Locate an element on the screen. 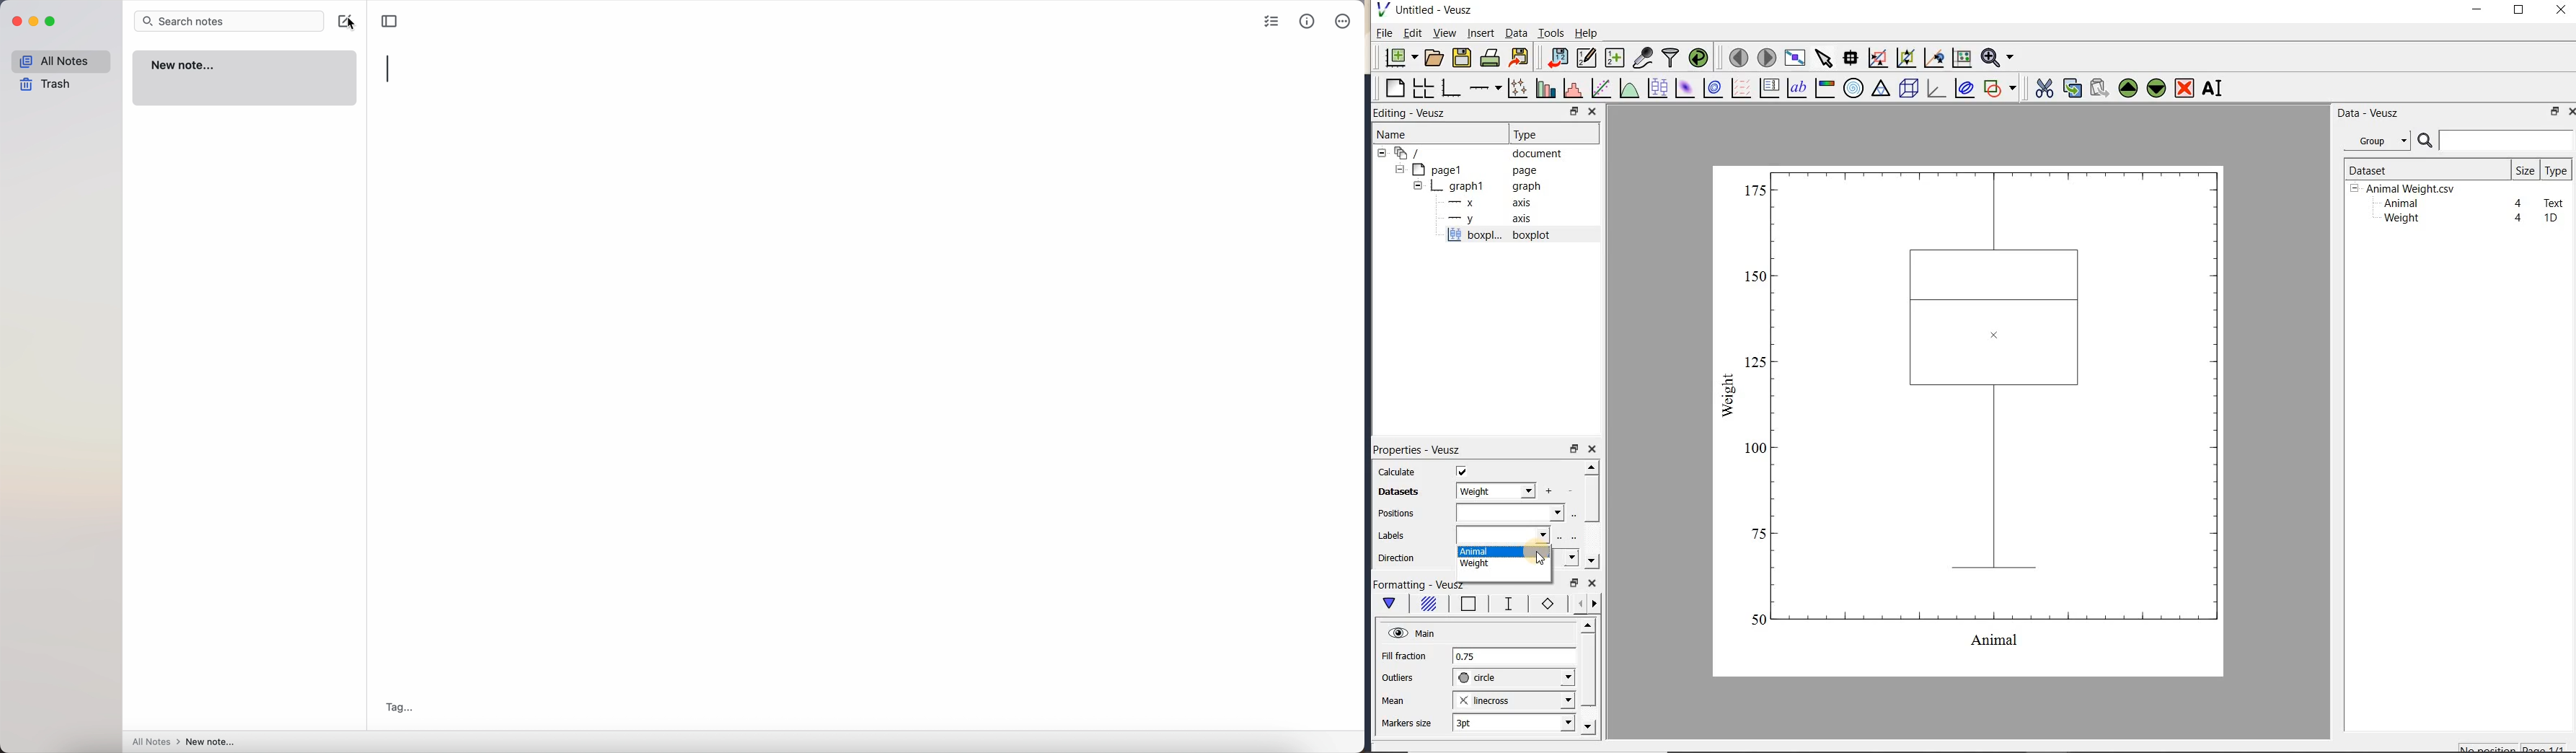 The width and height of the screenshot is (2576, 756). all notes is located at coordinates (59, 60).